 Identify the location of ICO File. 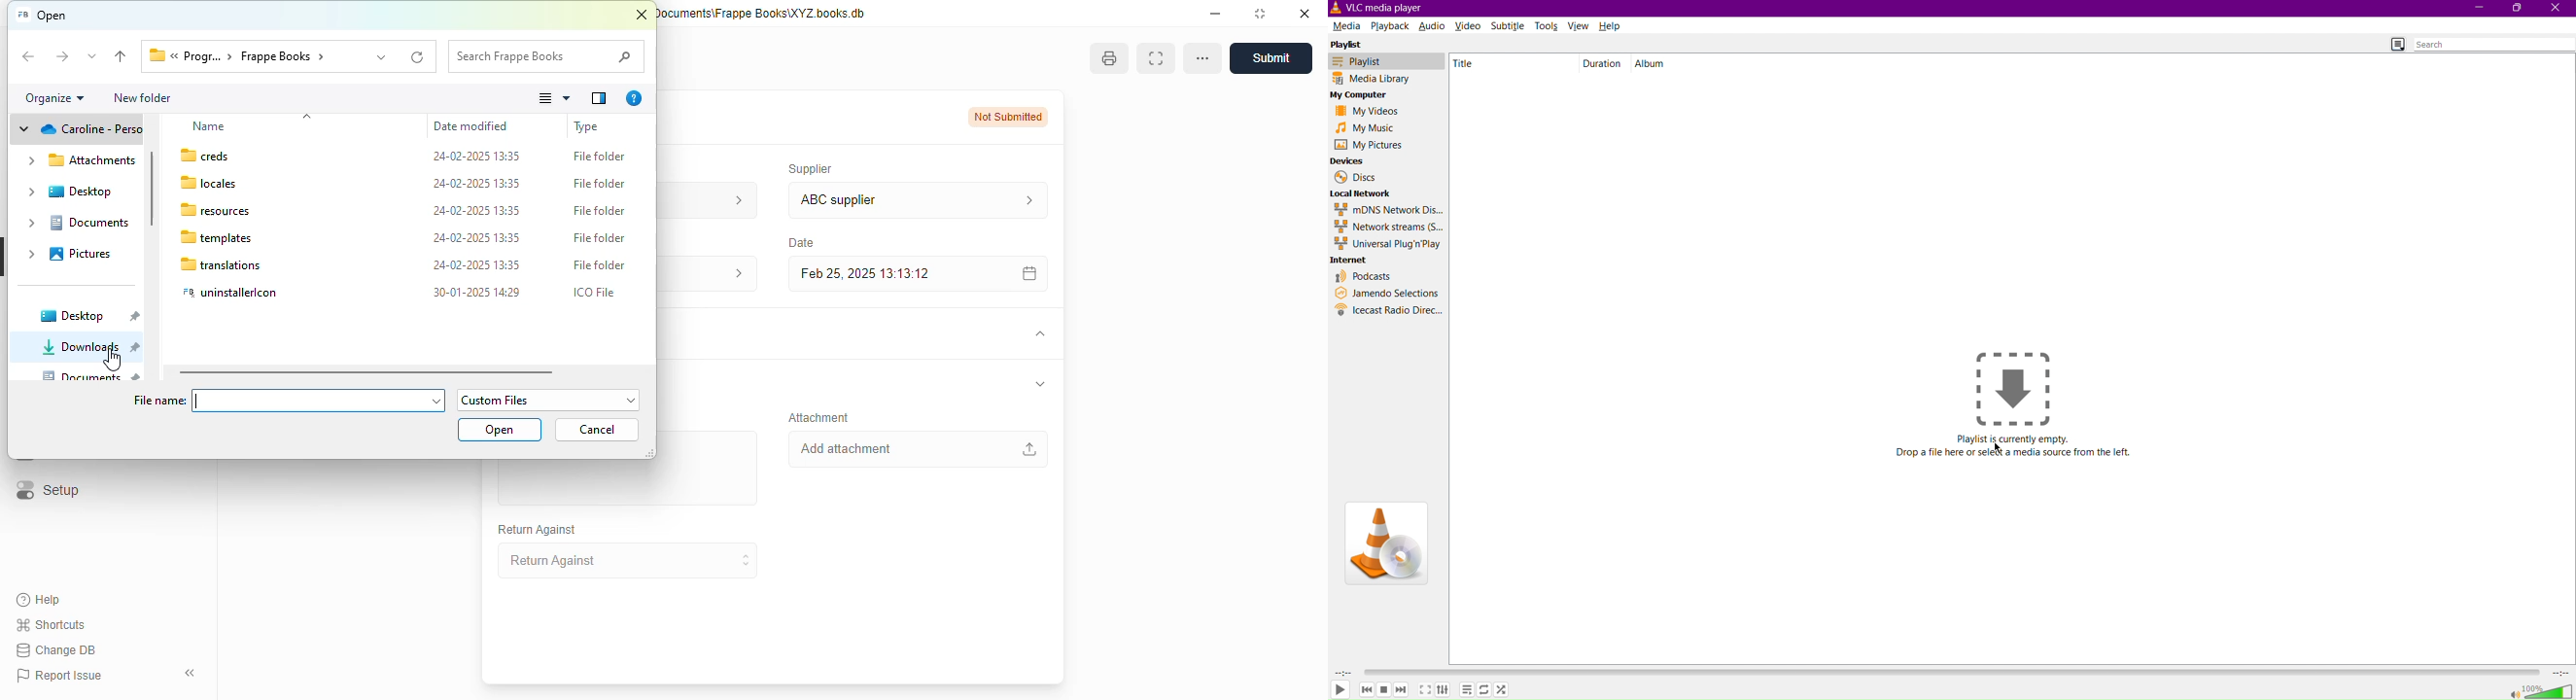
(595, 293).